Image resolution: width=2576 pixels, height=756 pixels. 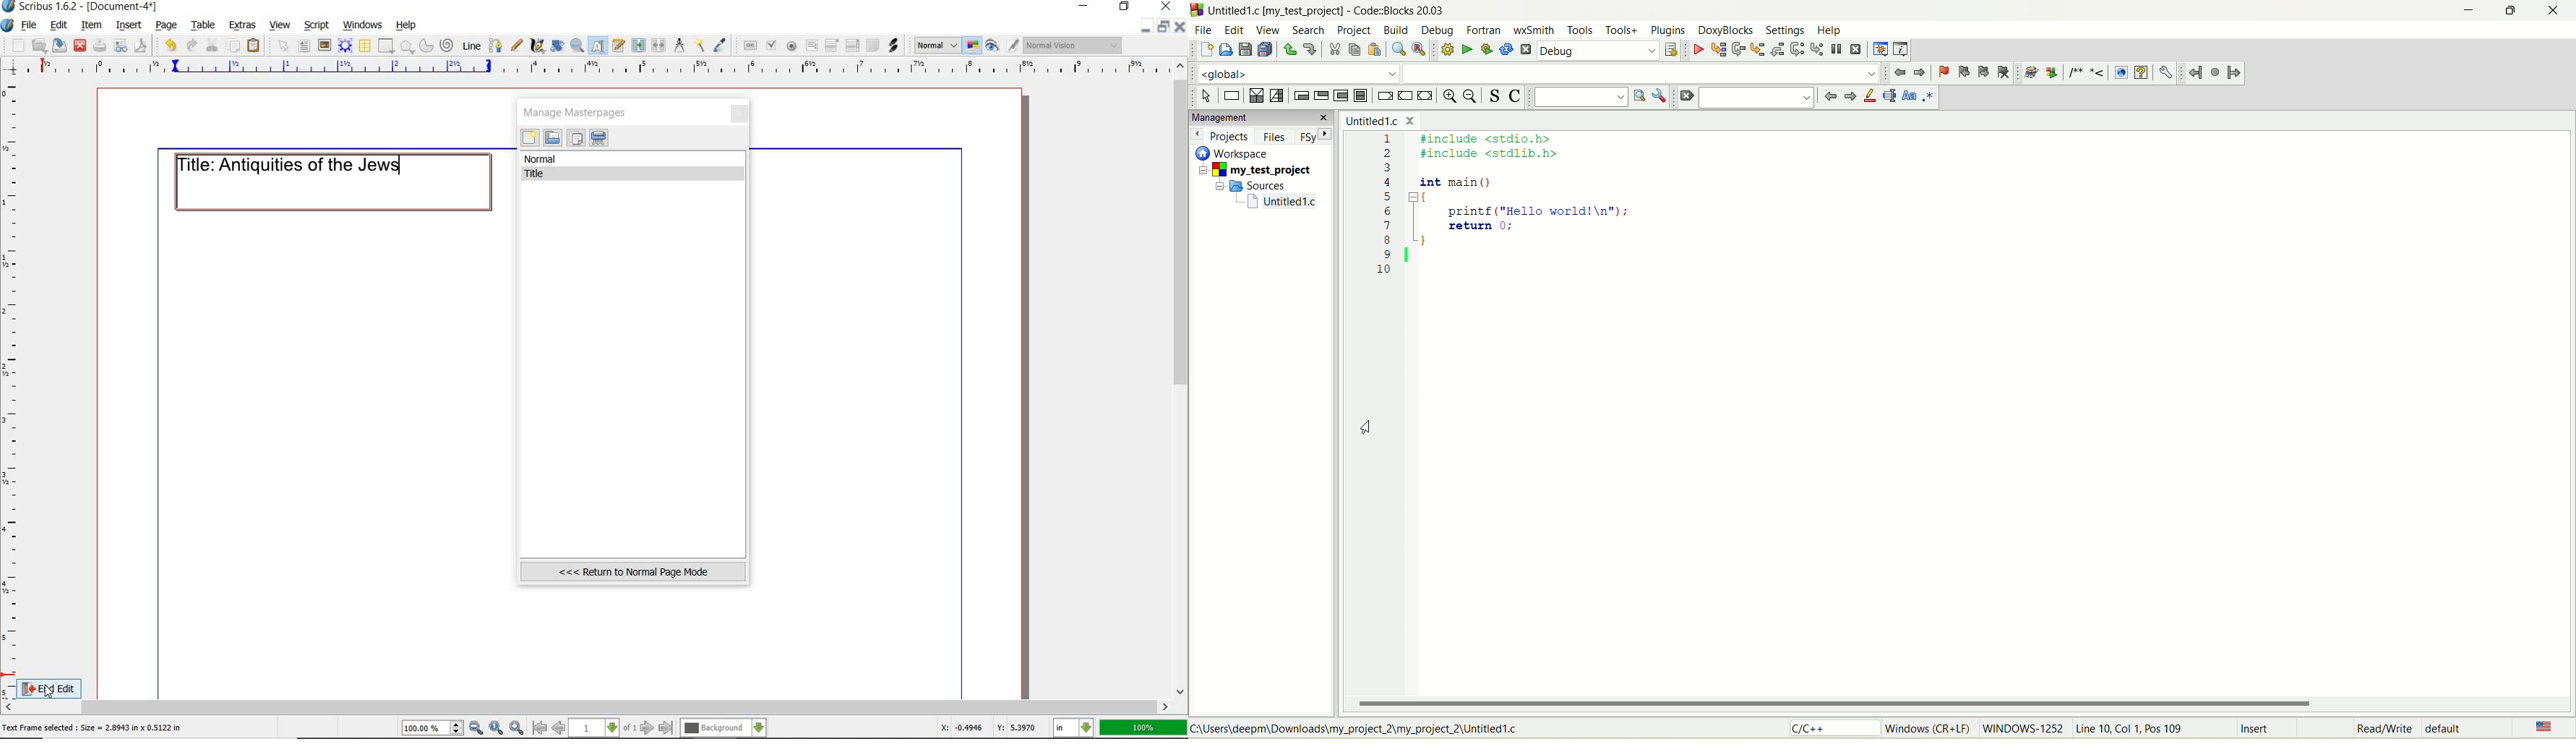 What do you see at coordinates (1738, 50) in the screenshot?
I see `next line` at bounding box center [1738, 50].